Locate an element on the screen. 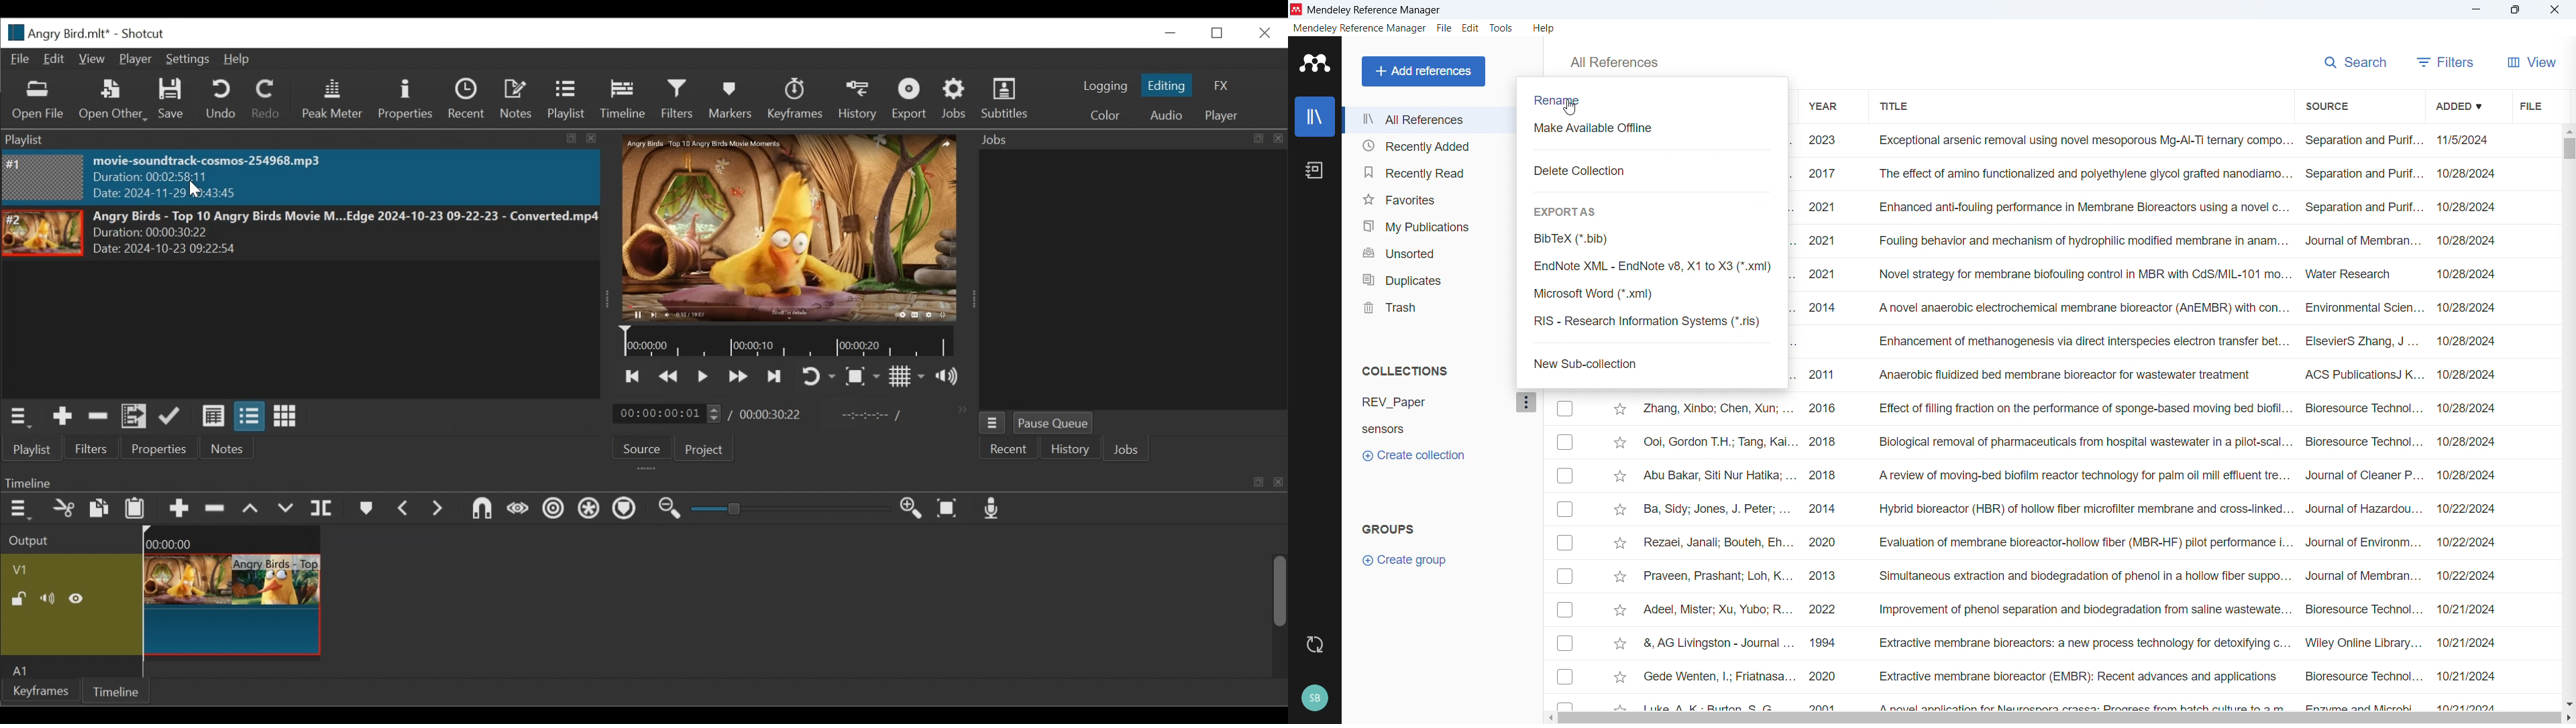 The width and height of the screenshot is (2576, 728). File Name is located at coordinates (58, 32).